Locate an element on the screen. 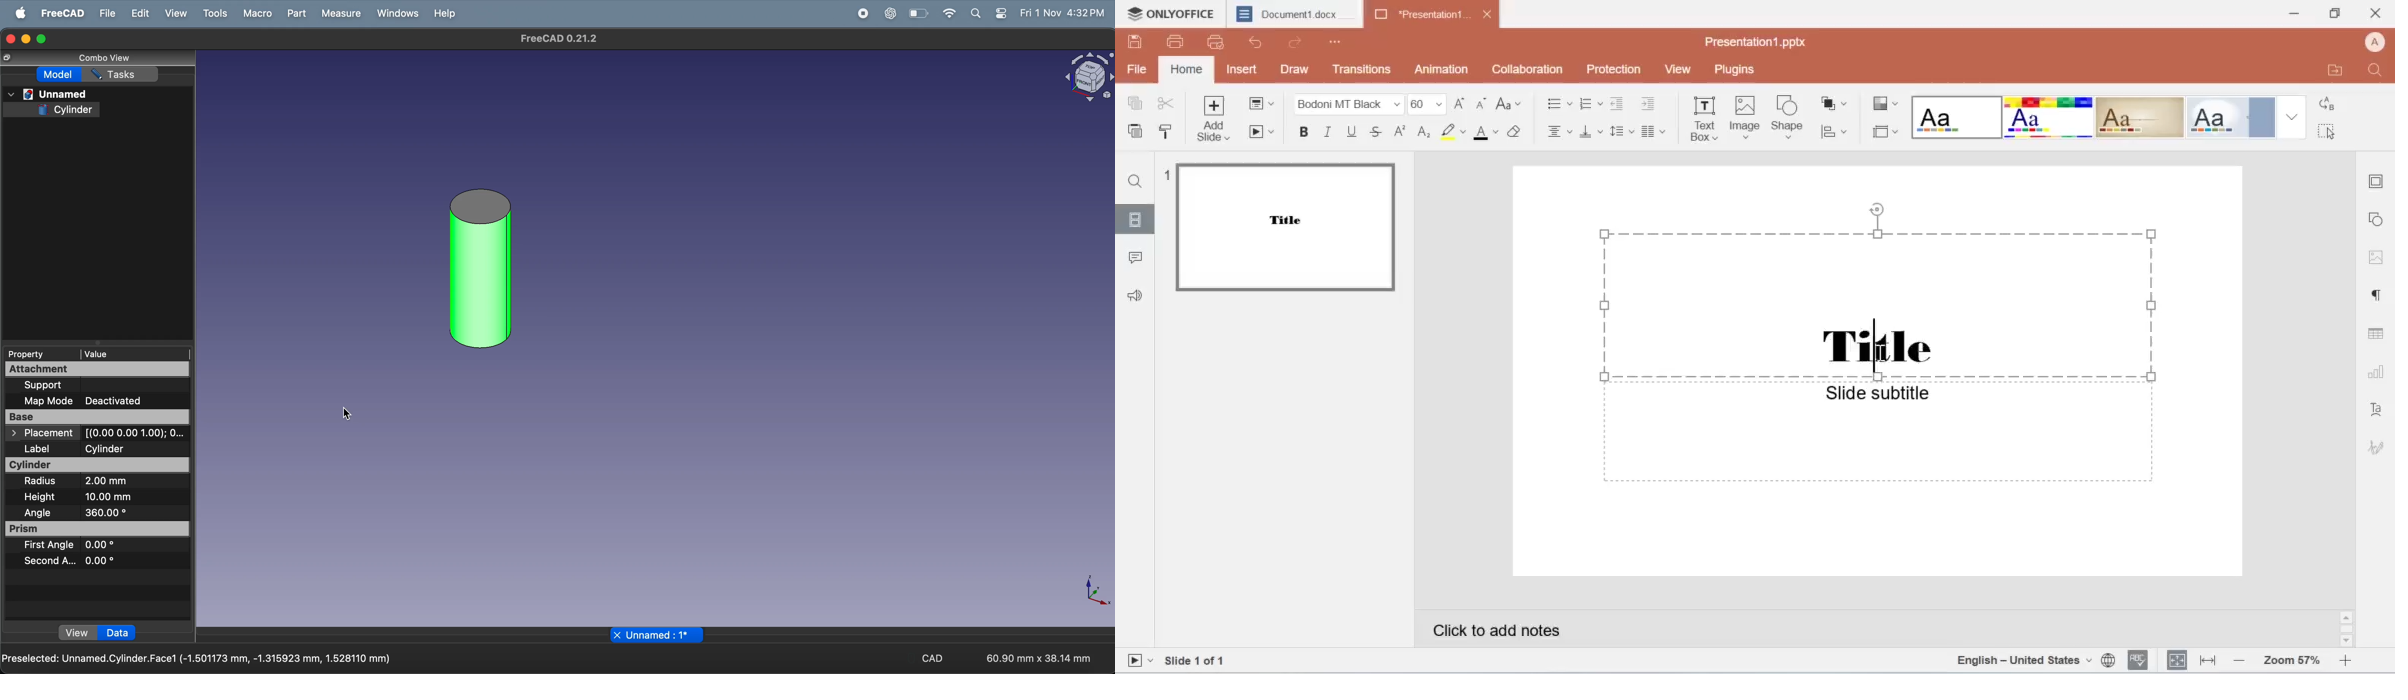  map mode deactivated is located at coordinates (89, 401).